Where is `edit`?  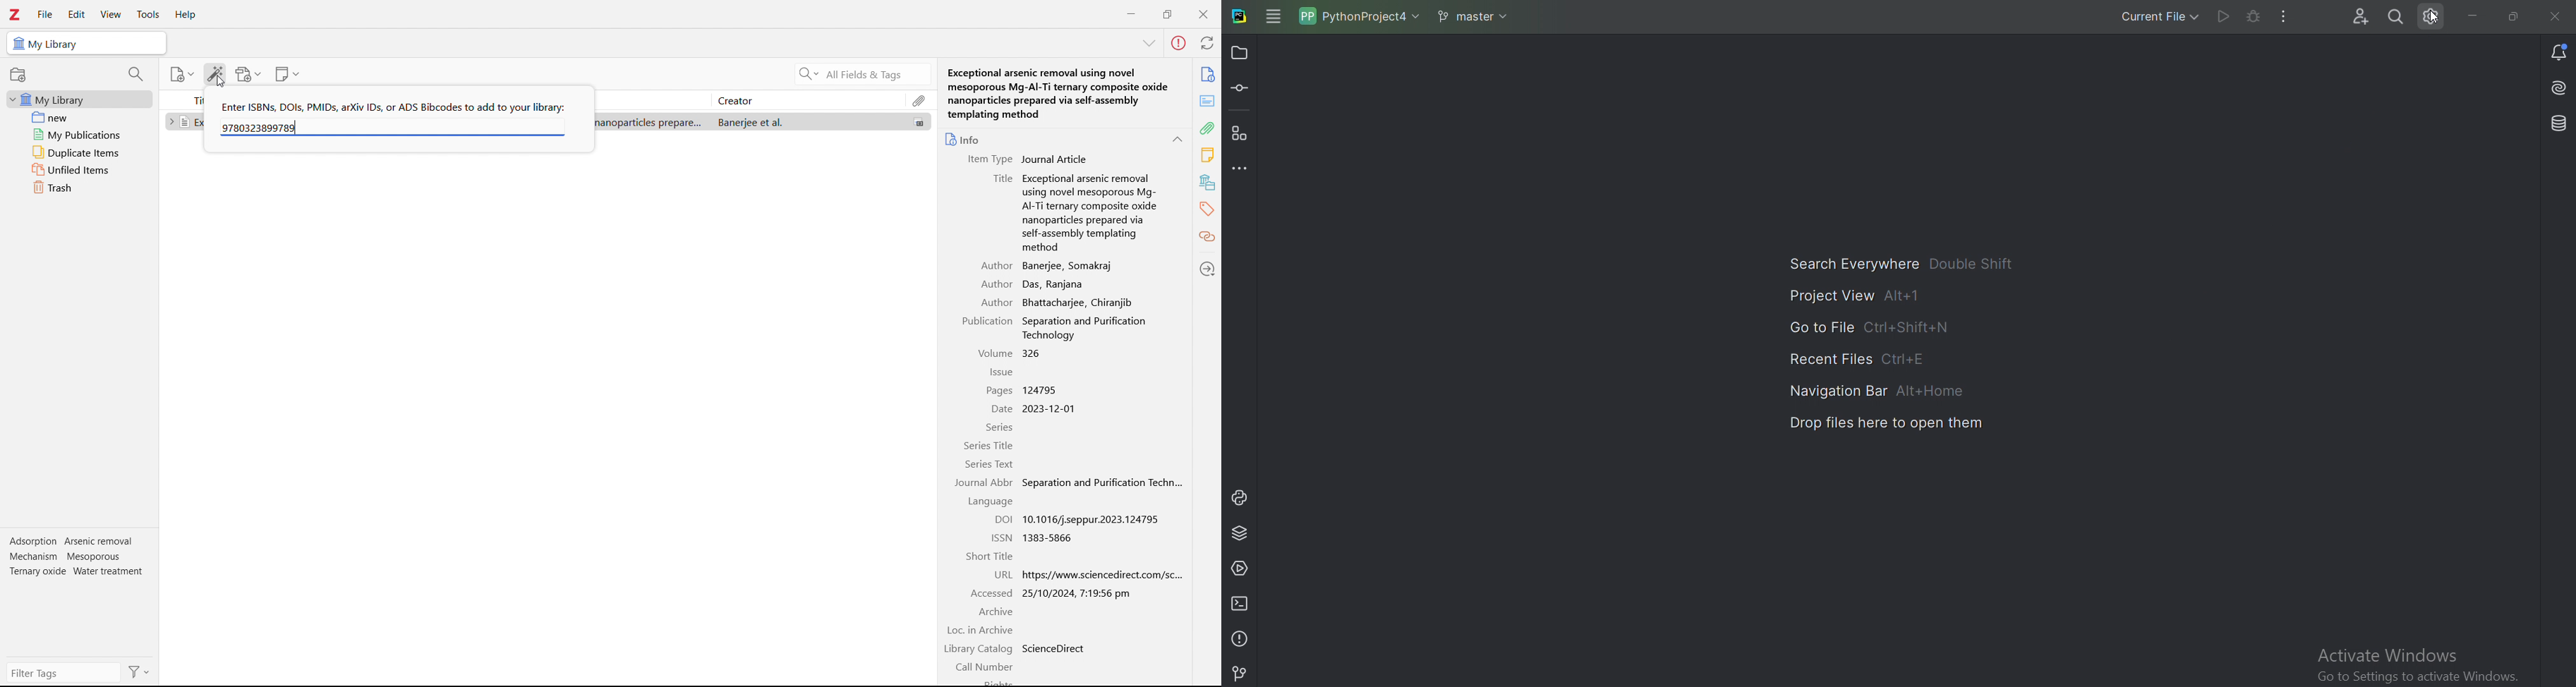
edit is located at coordinates (76, 15).